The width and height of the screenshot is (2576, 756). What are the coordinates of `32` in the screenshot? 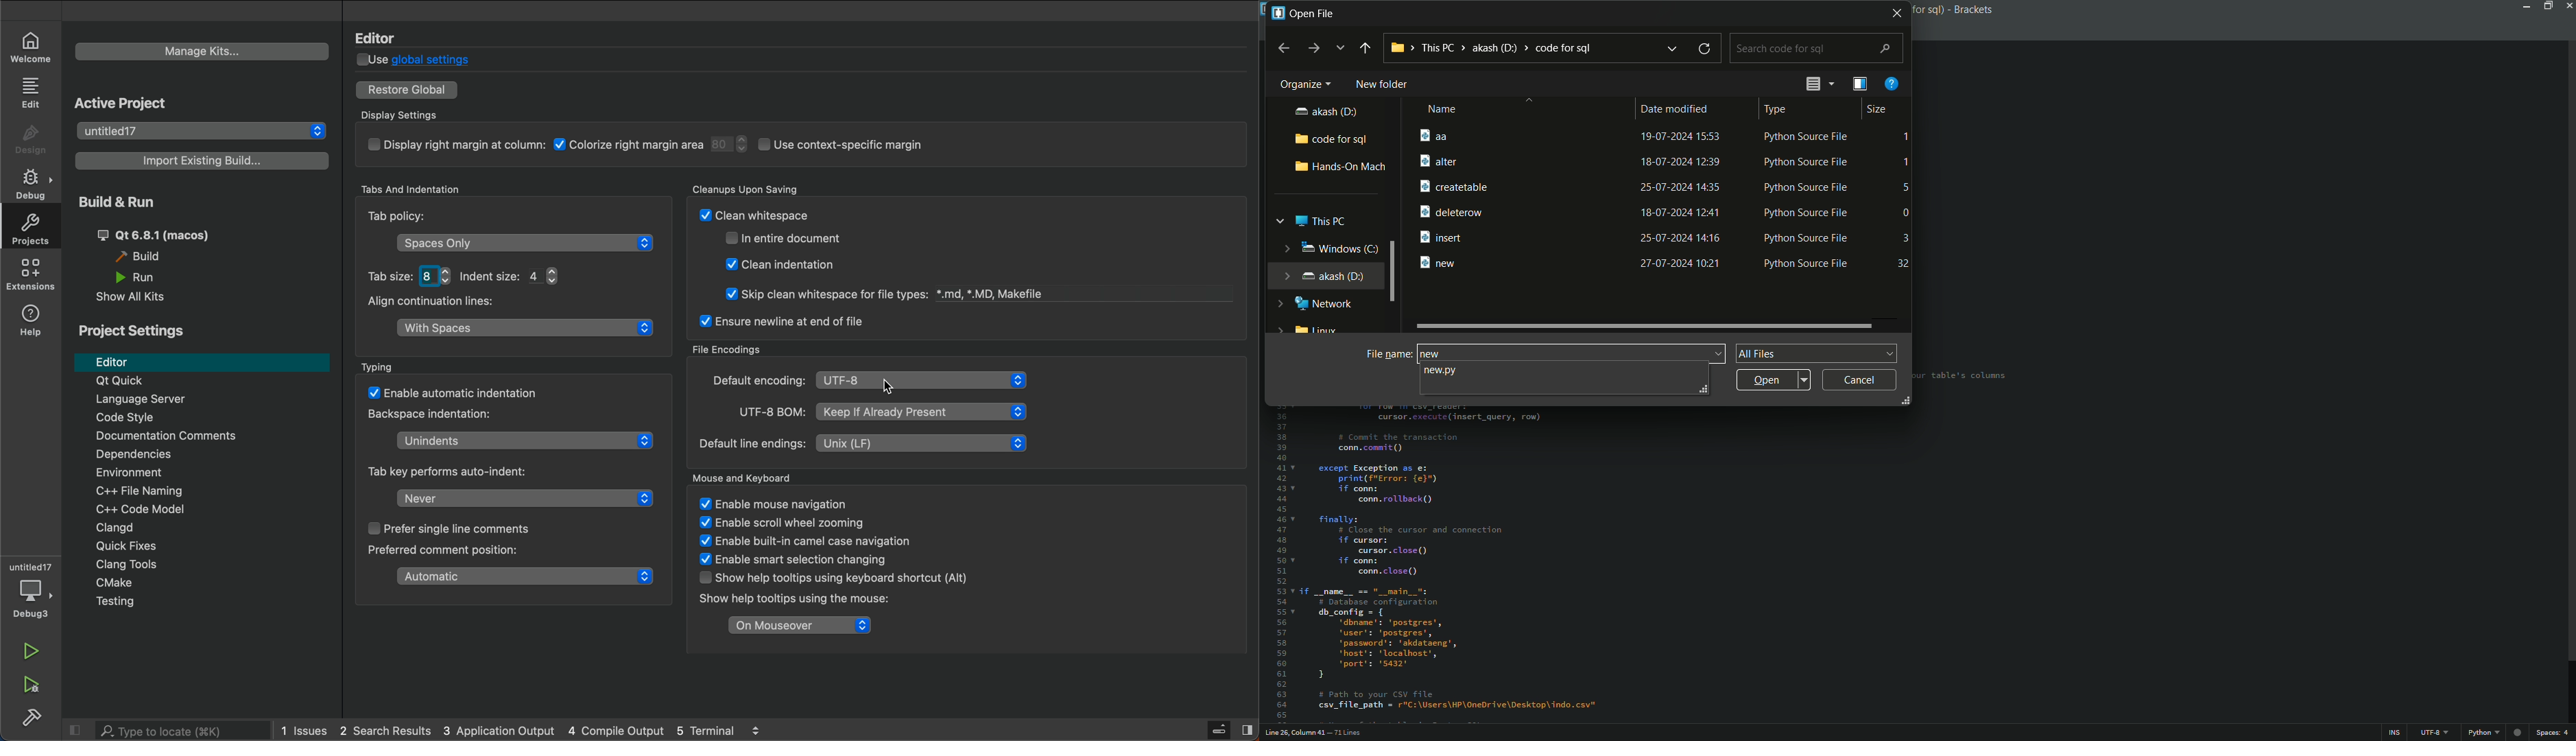 It's located at (1905, 263).